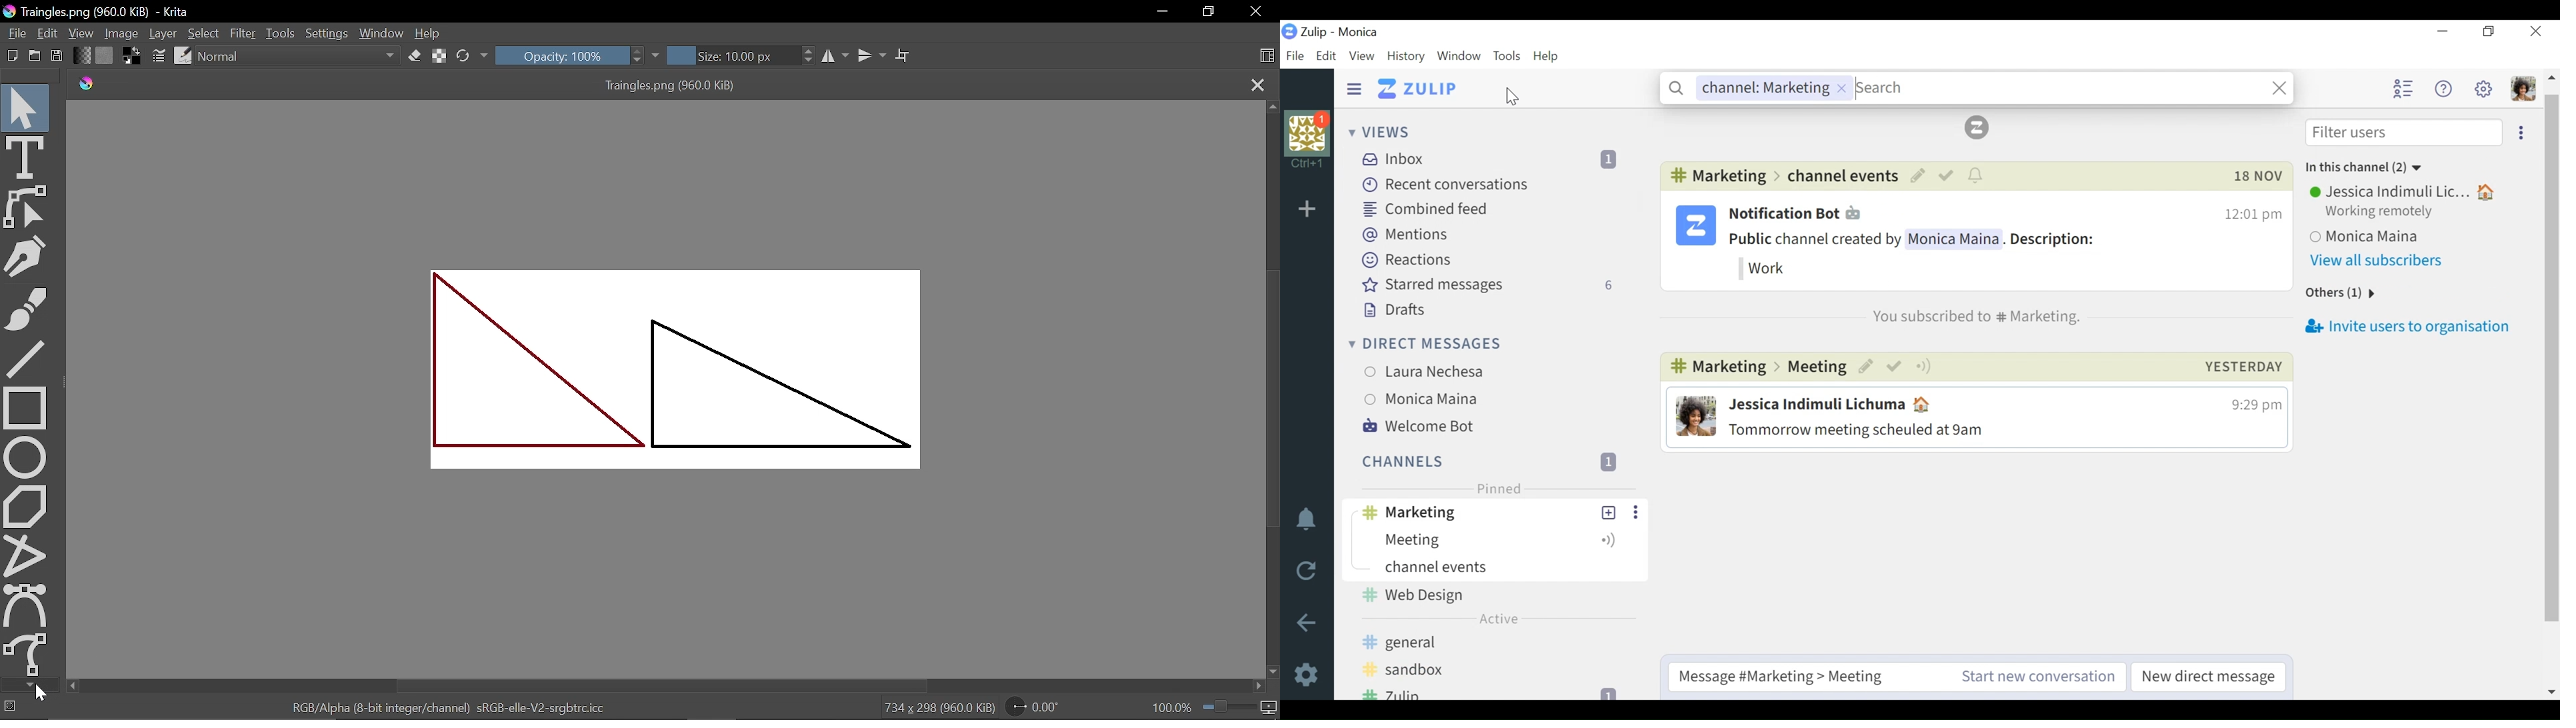 This screenshot has height=728, width=2576. I want to click on Help, so click(2446, 87).